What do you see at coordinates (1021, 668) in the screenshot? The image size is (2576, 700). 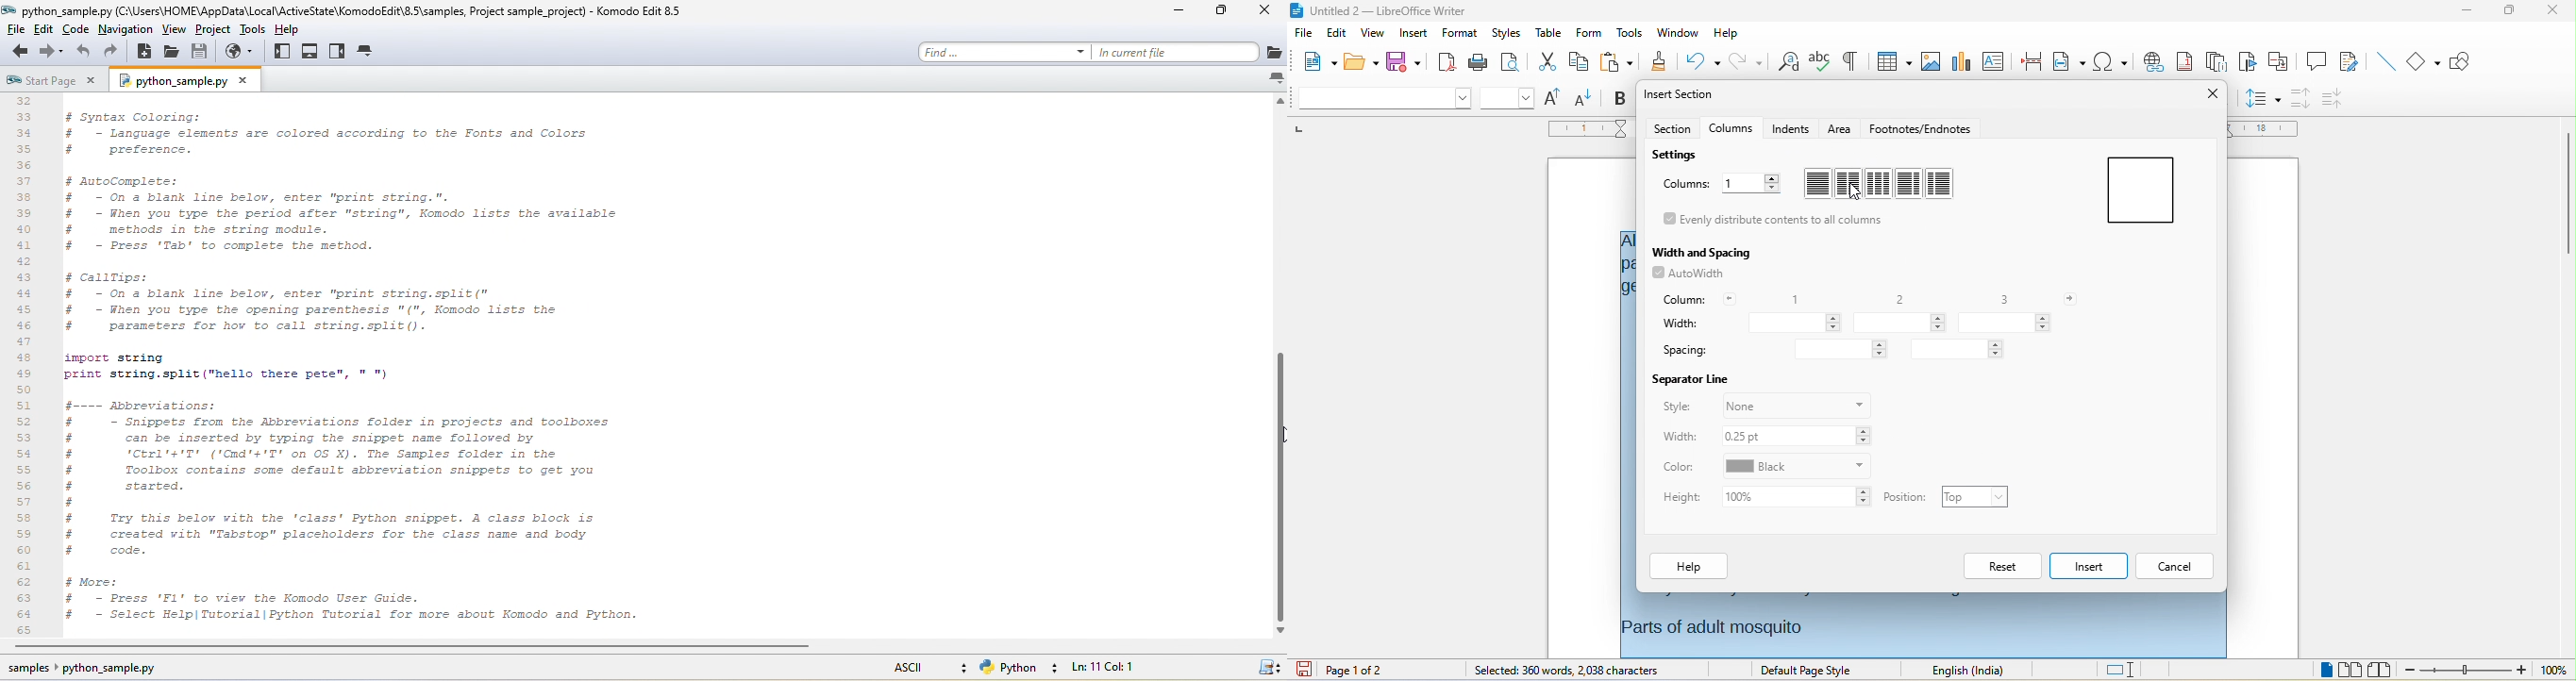 I see `python` at bounding box center [1021, 668].